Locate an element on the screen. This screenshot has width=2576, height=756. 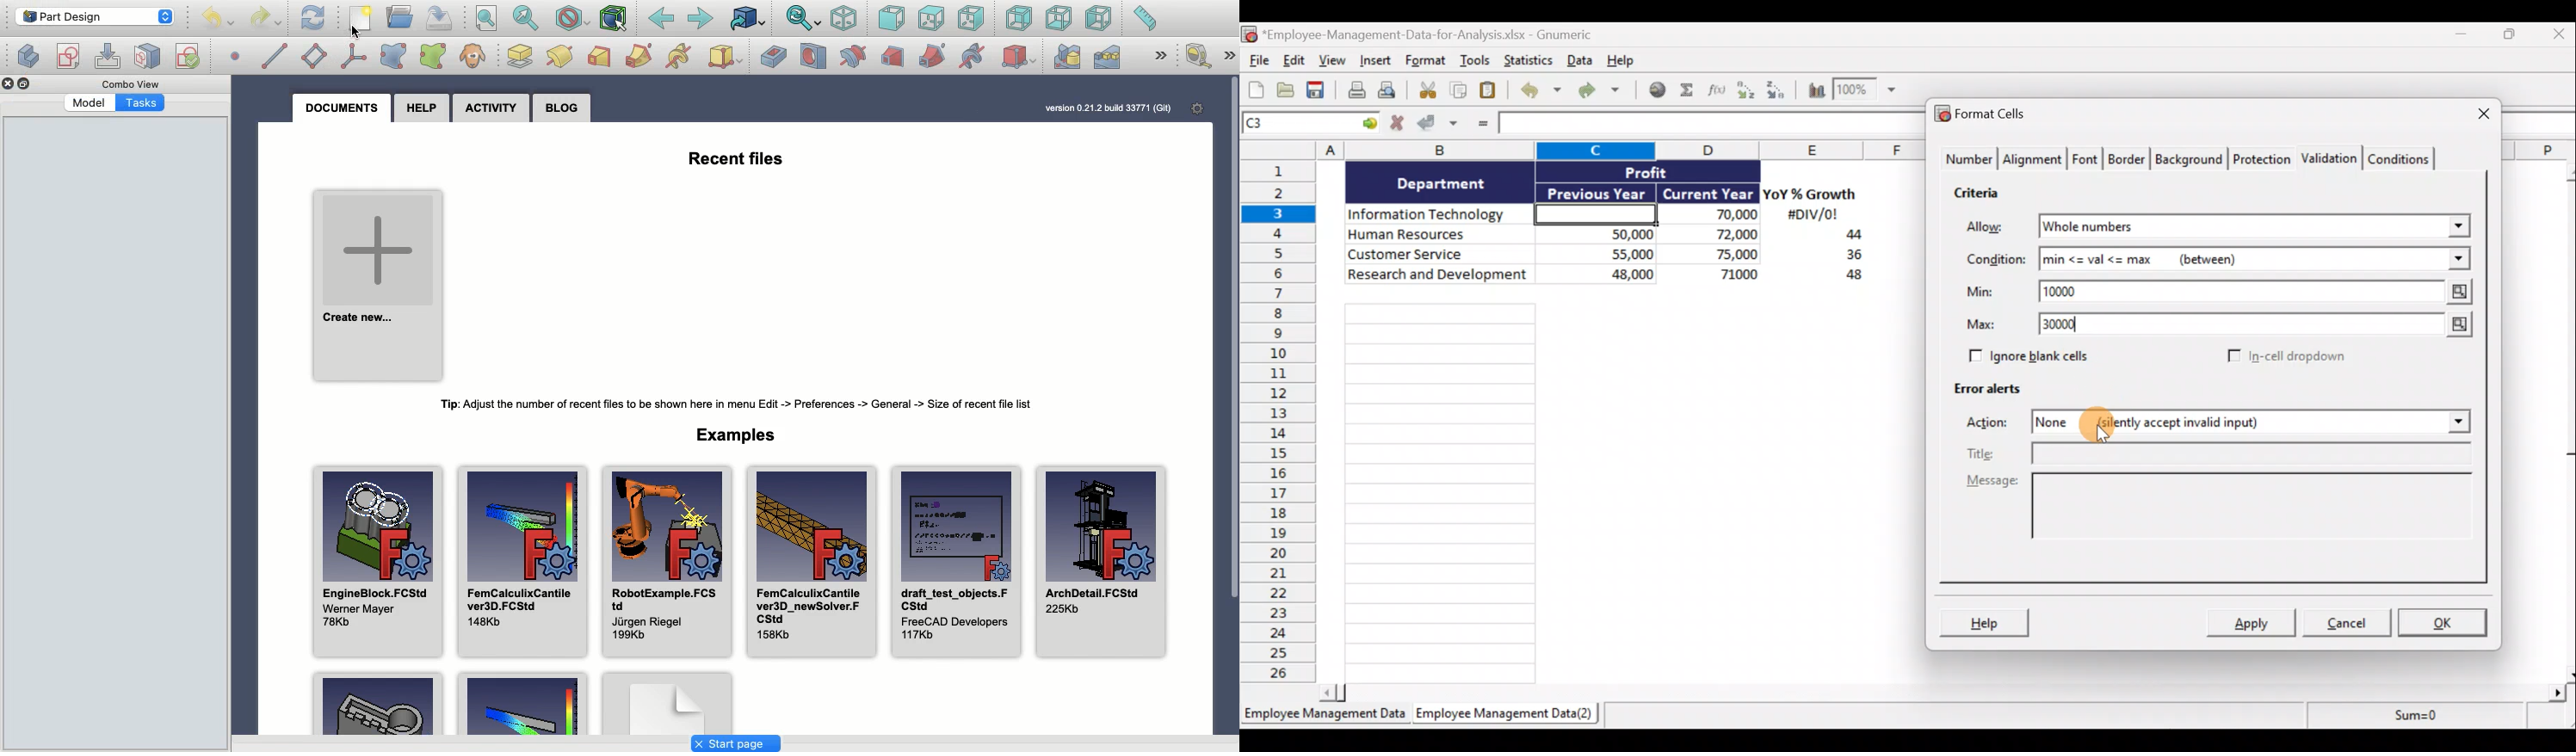
Sum into the current cell is located at coordinates (1689, 91).